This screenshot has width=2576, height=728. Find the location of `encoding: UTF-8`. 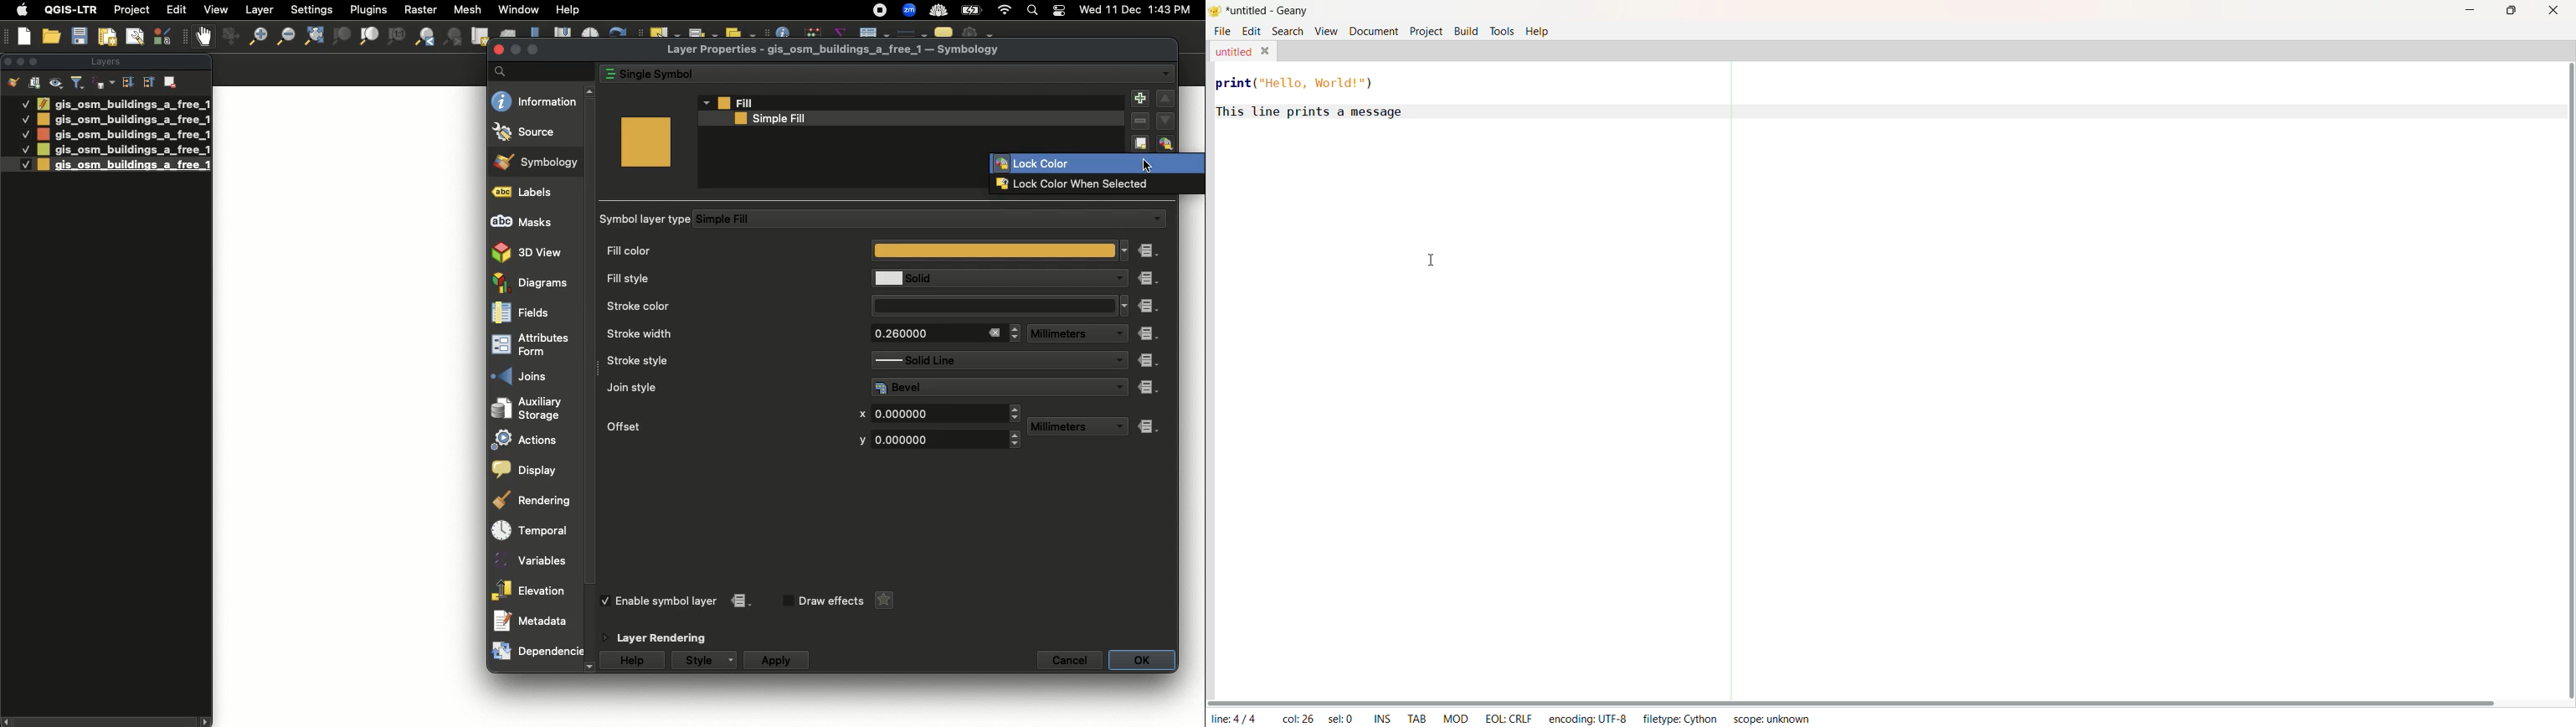

encoding: UTF-8 is located at coordinates (1587, 718).